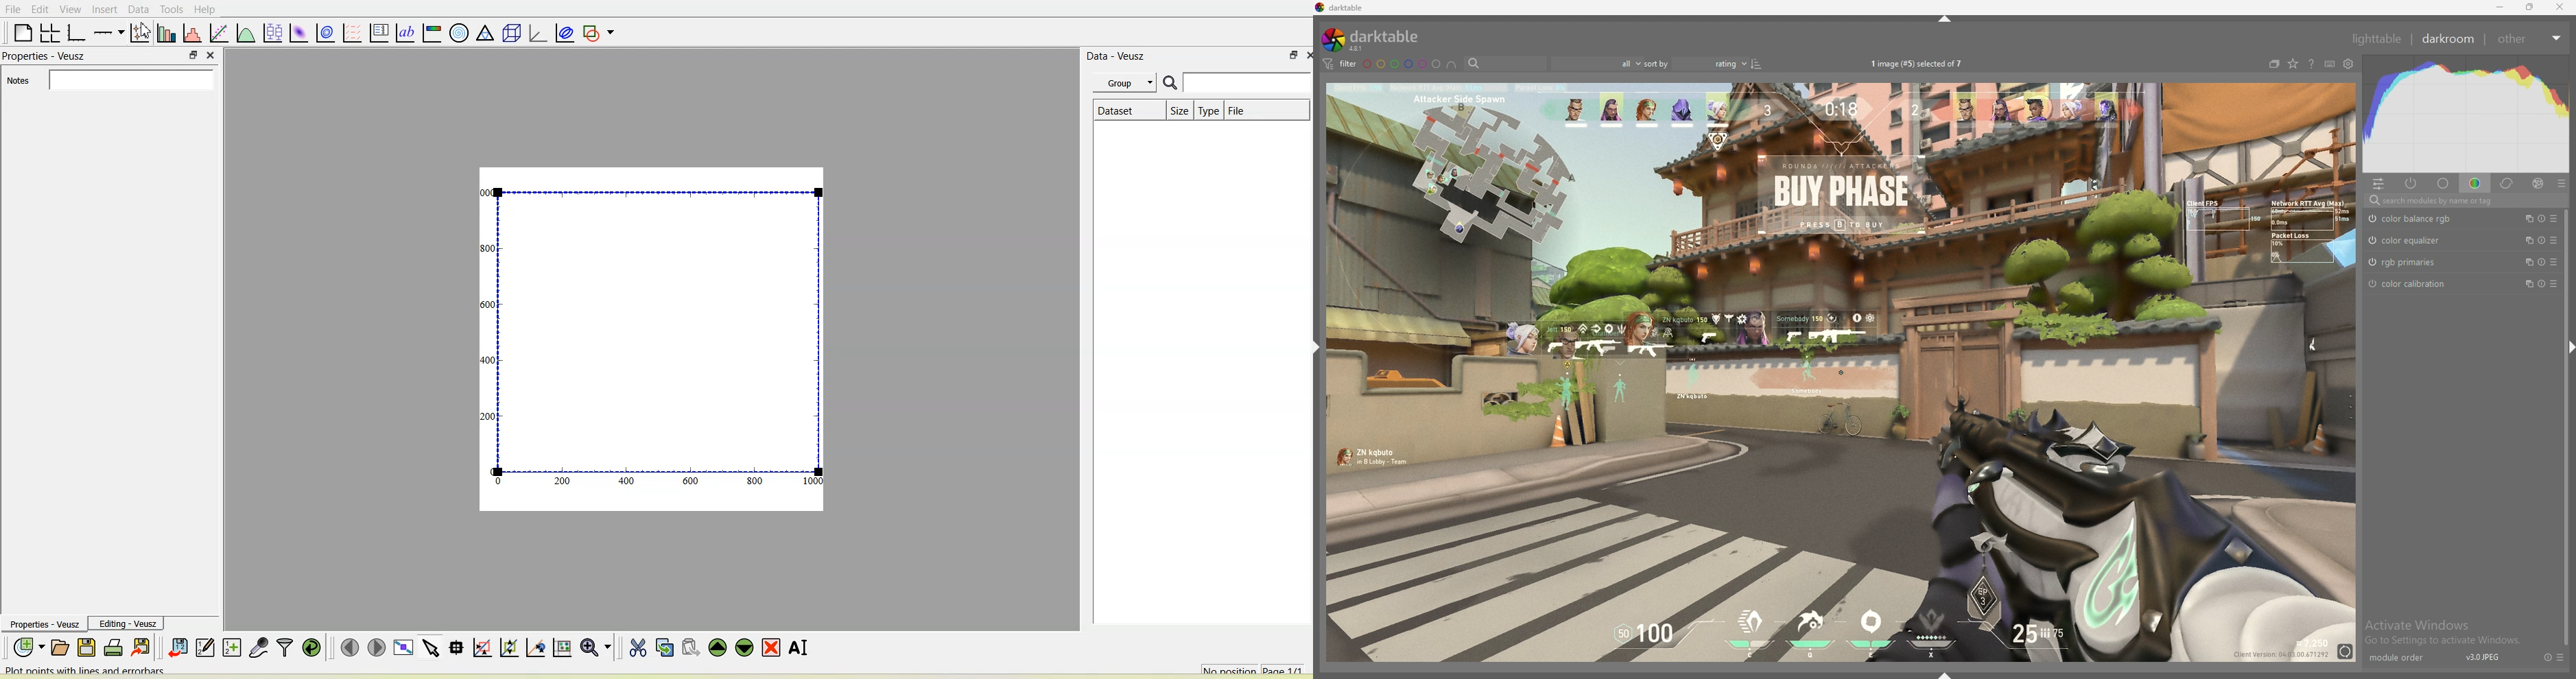 The height and width of the screenshot is (700, 2576). I want to click on plot box plots, so click(272, 32).